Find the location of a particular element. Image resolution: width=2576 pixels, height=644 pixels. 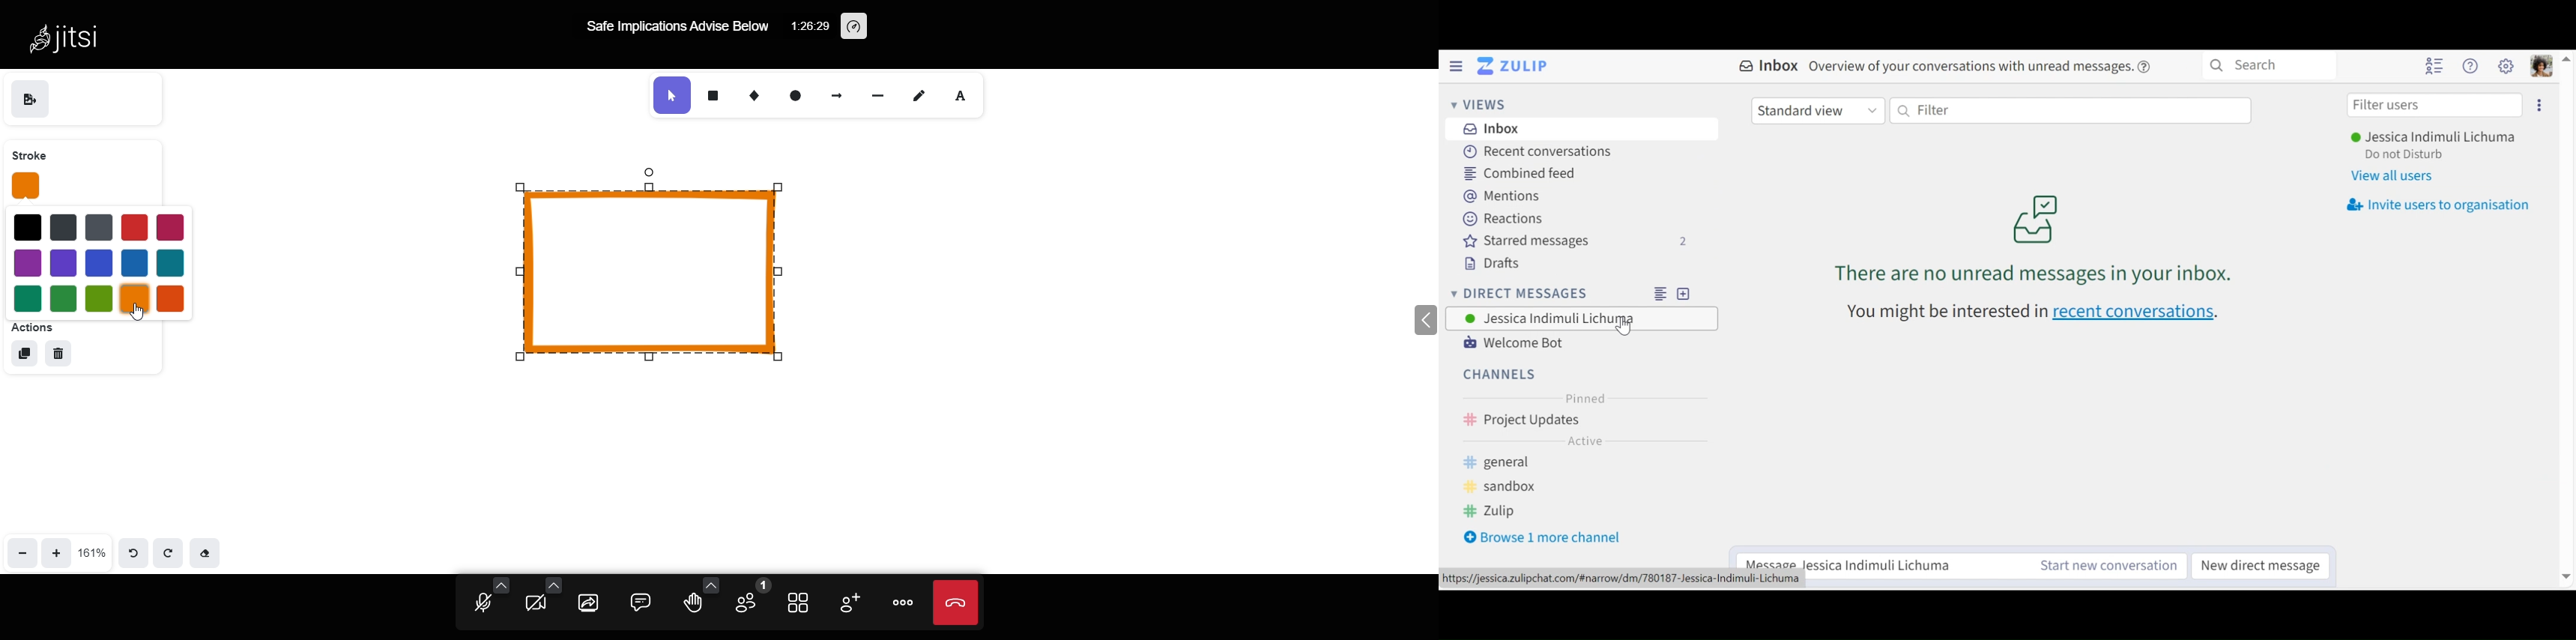

161% is located at coordinates (91, 550).